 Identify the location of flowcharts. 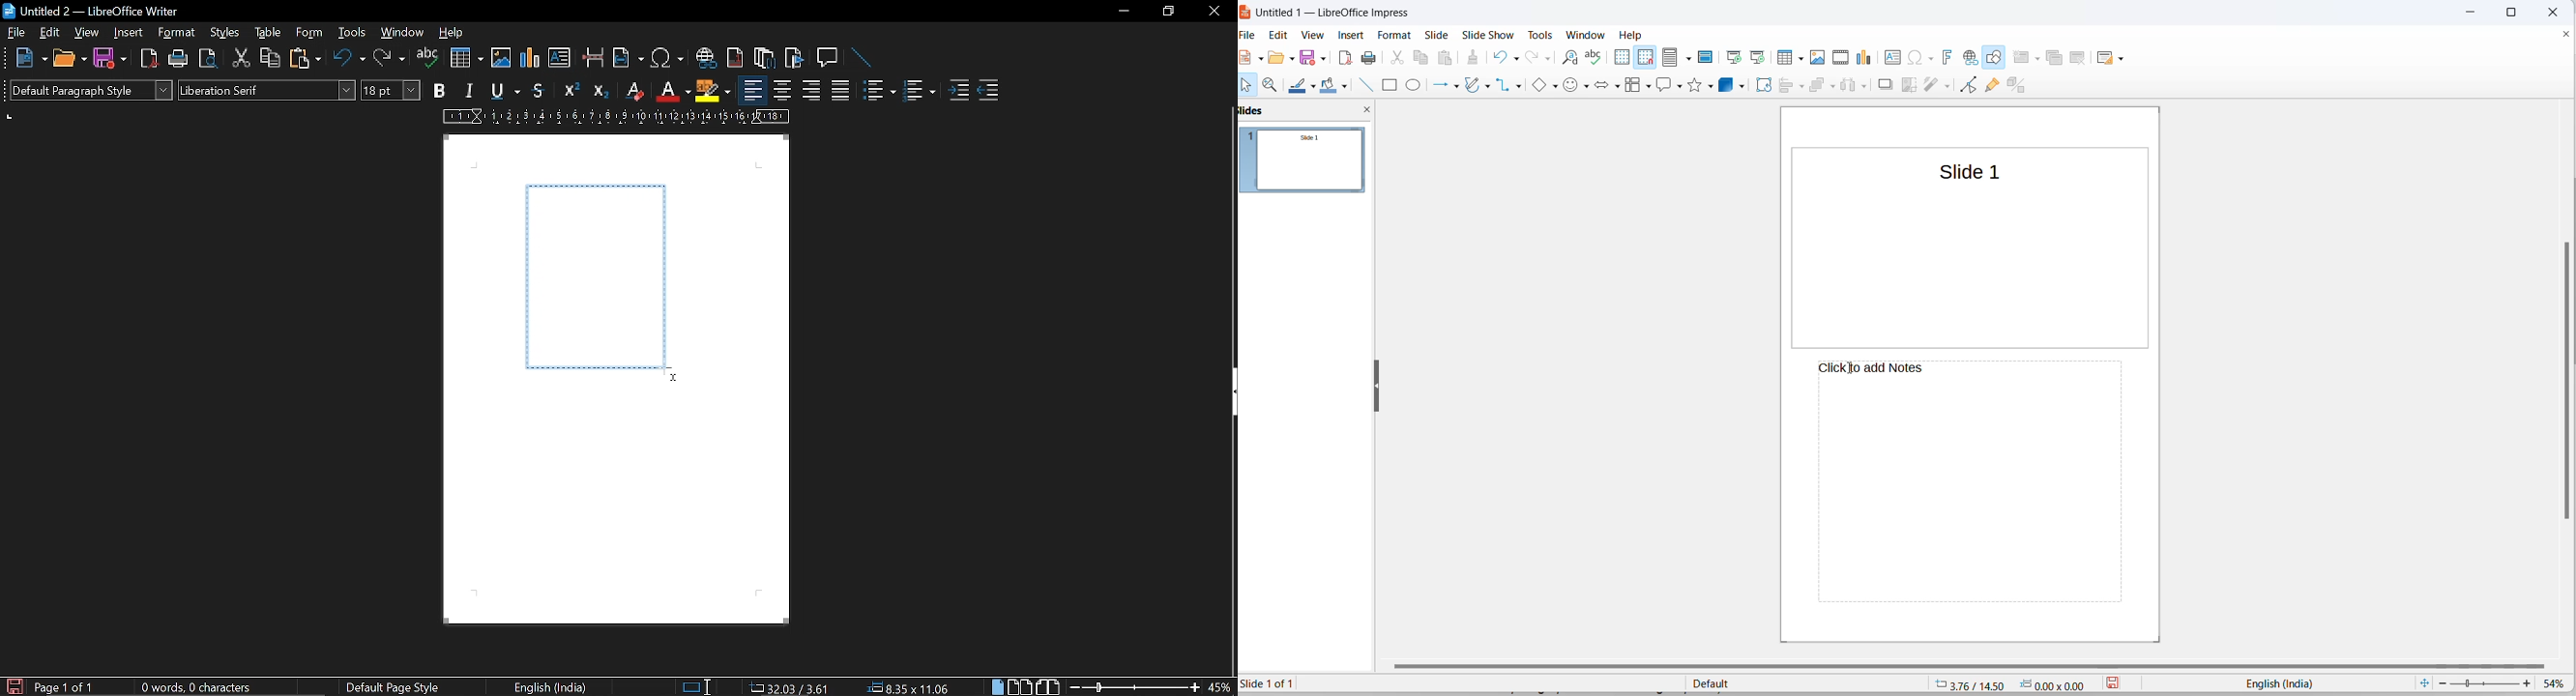
(1632, 88).